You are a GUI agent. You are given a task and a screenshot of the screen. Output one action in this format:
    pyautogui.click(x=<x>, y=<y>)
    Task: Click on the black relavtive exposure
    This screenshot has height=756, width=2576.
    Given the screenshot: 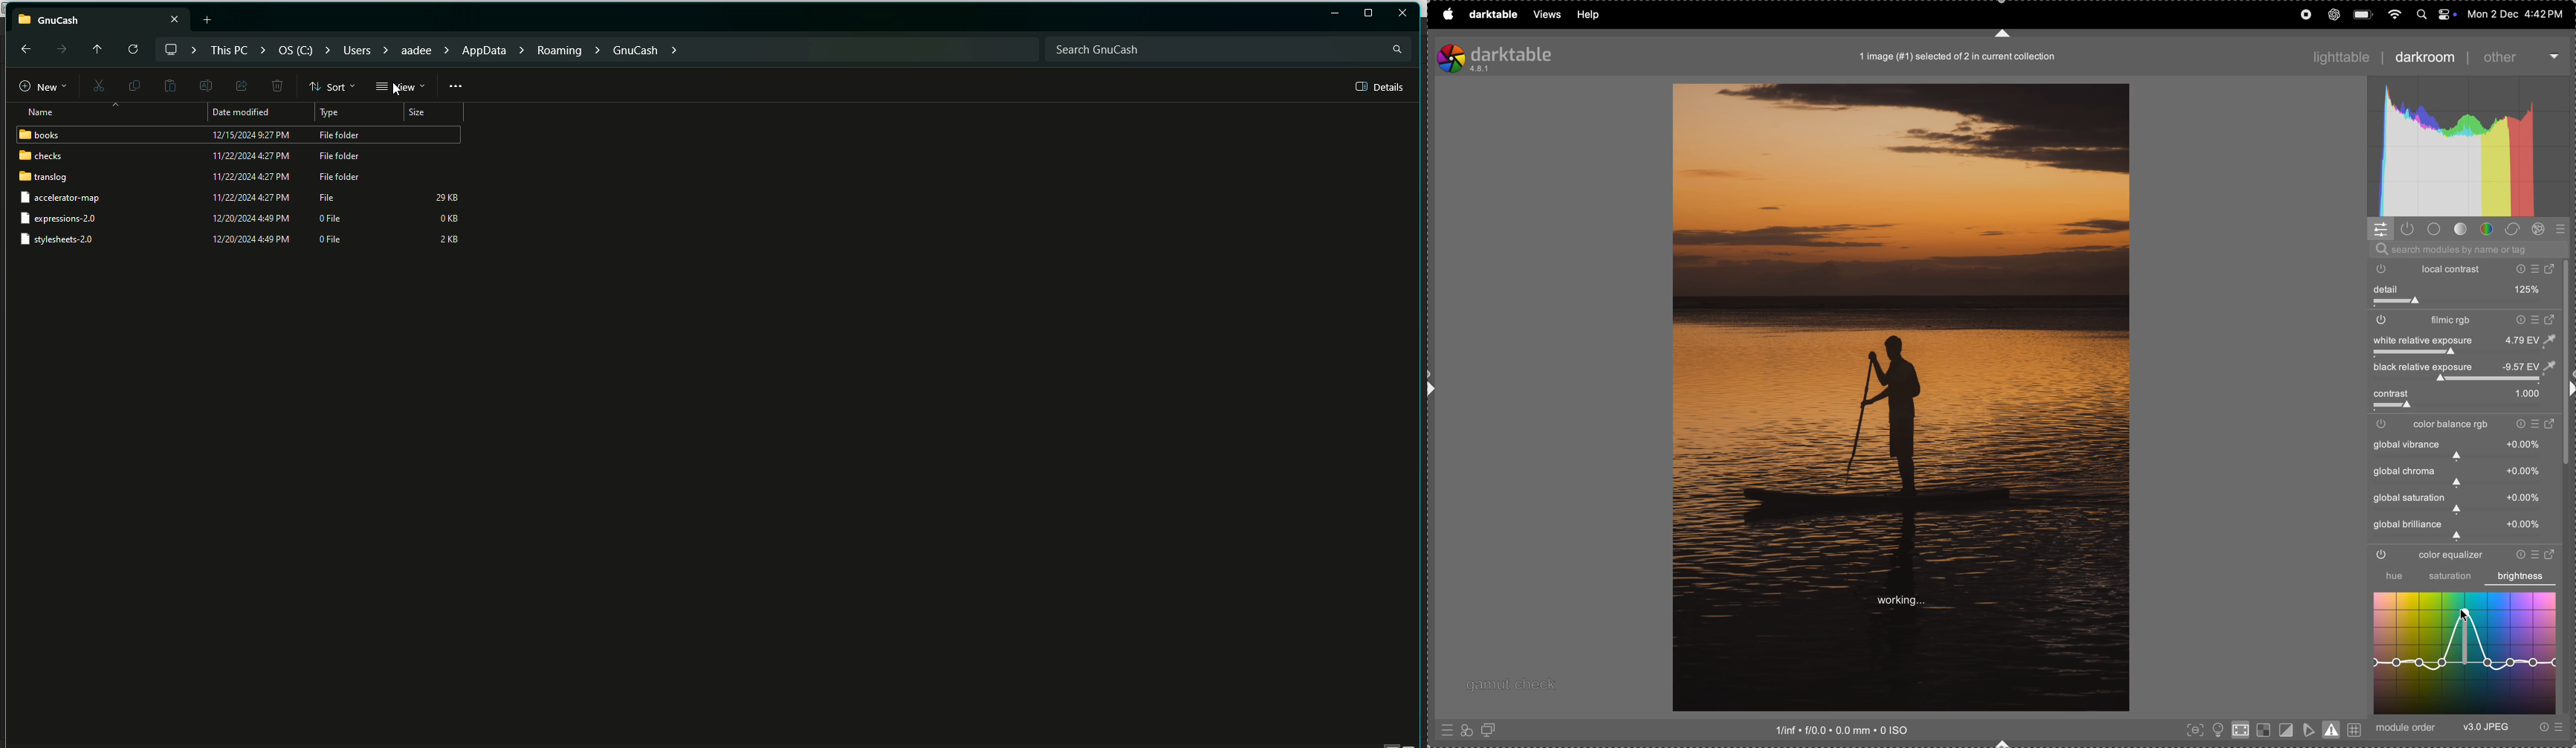 What is the action you would take?
    pyautogui.click(x=2471, y=367)
    